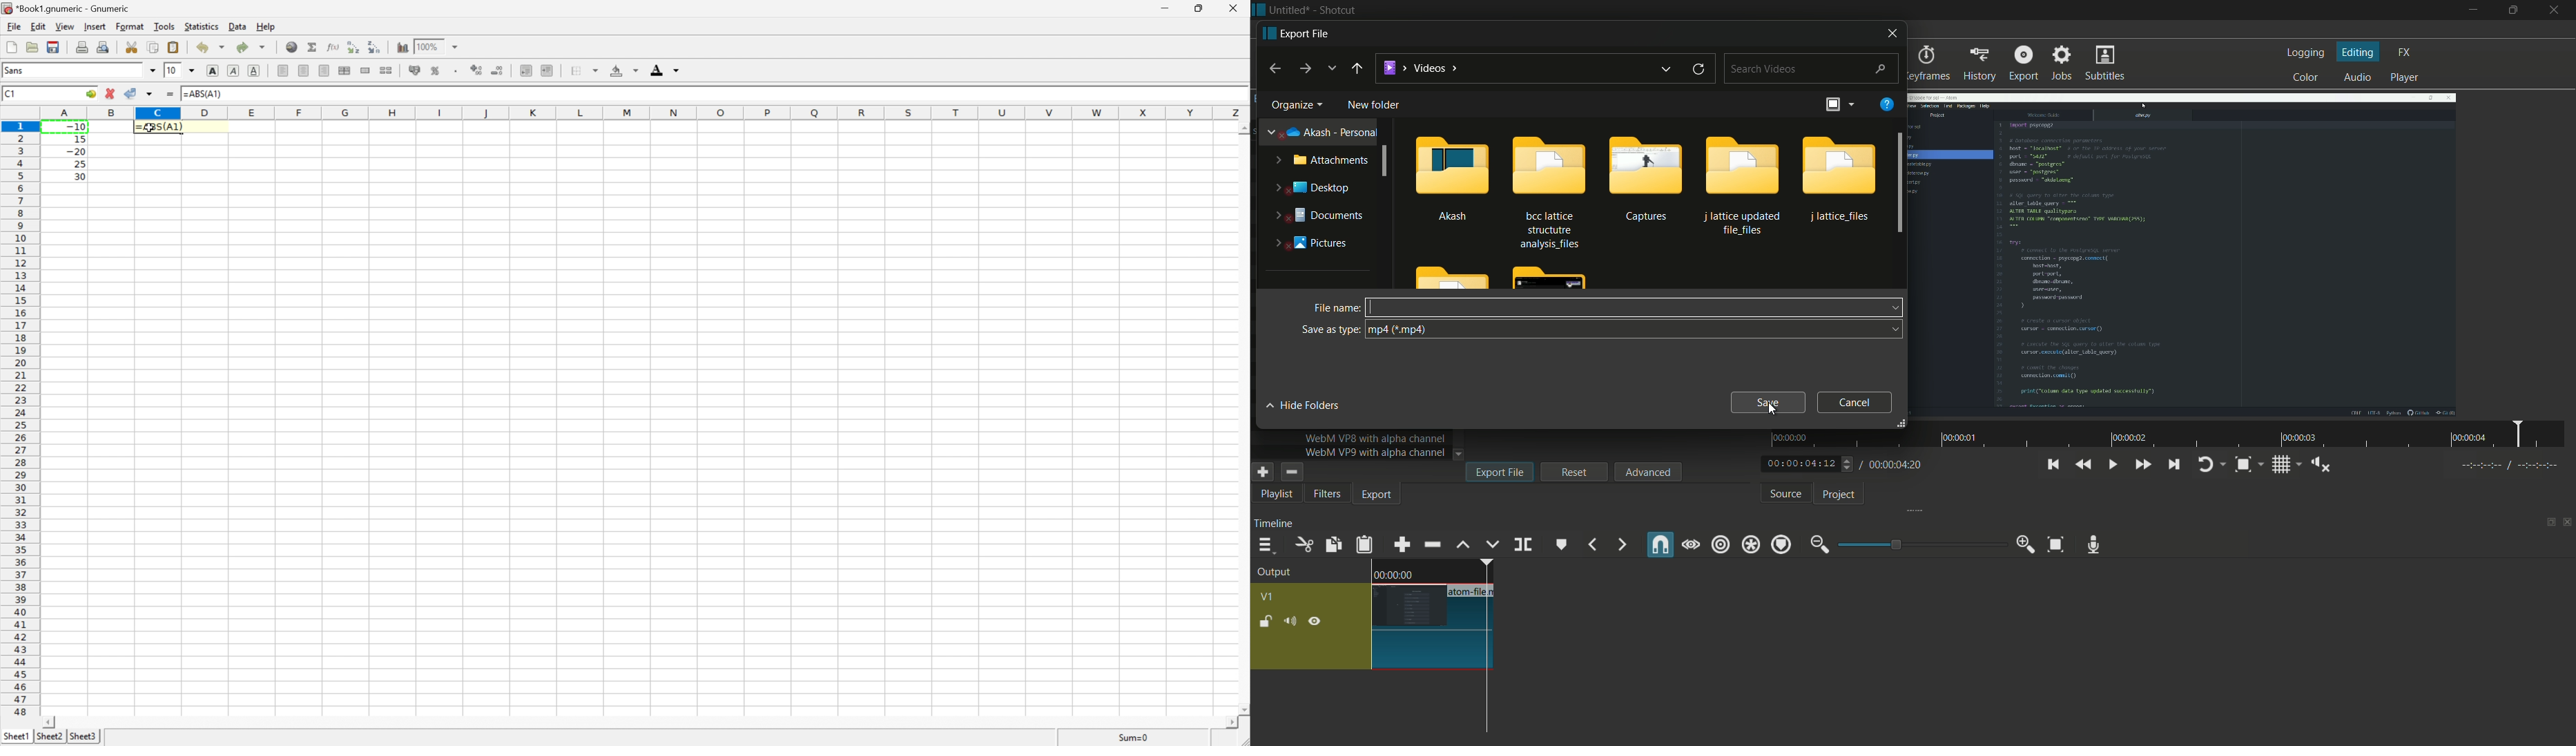 The height and width of the screenshot is (756, 2576). Describe the element at coordinates (131, 25) in the screenshot. I see `Format` at that location.